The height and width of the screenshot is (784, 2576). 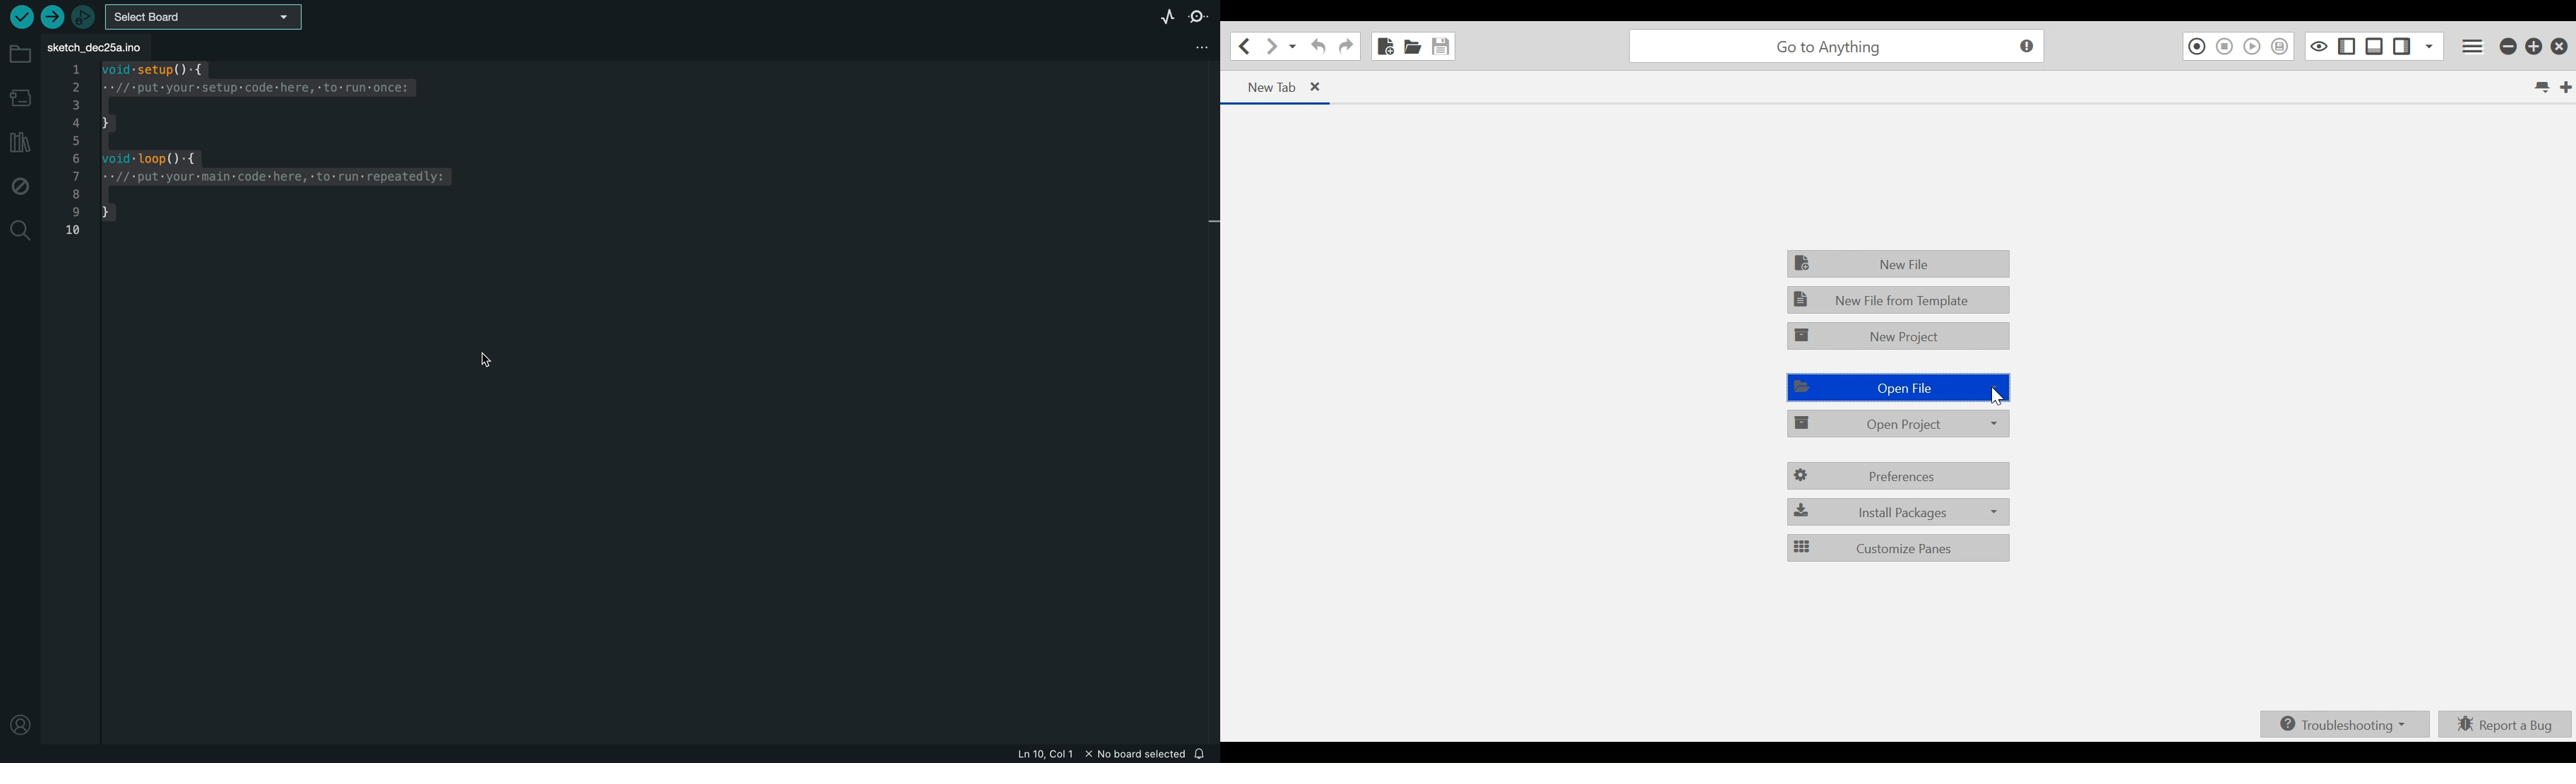 I want to click on New Tab, so click(x=1278, y=87).